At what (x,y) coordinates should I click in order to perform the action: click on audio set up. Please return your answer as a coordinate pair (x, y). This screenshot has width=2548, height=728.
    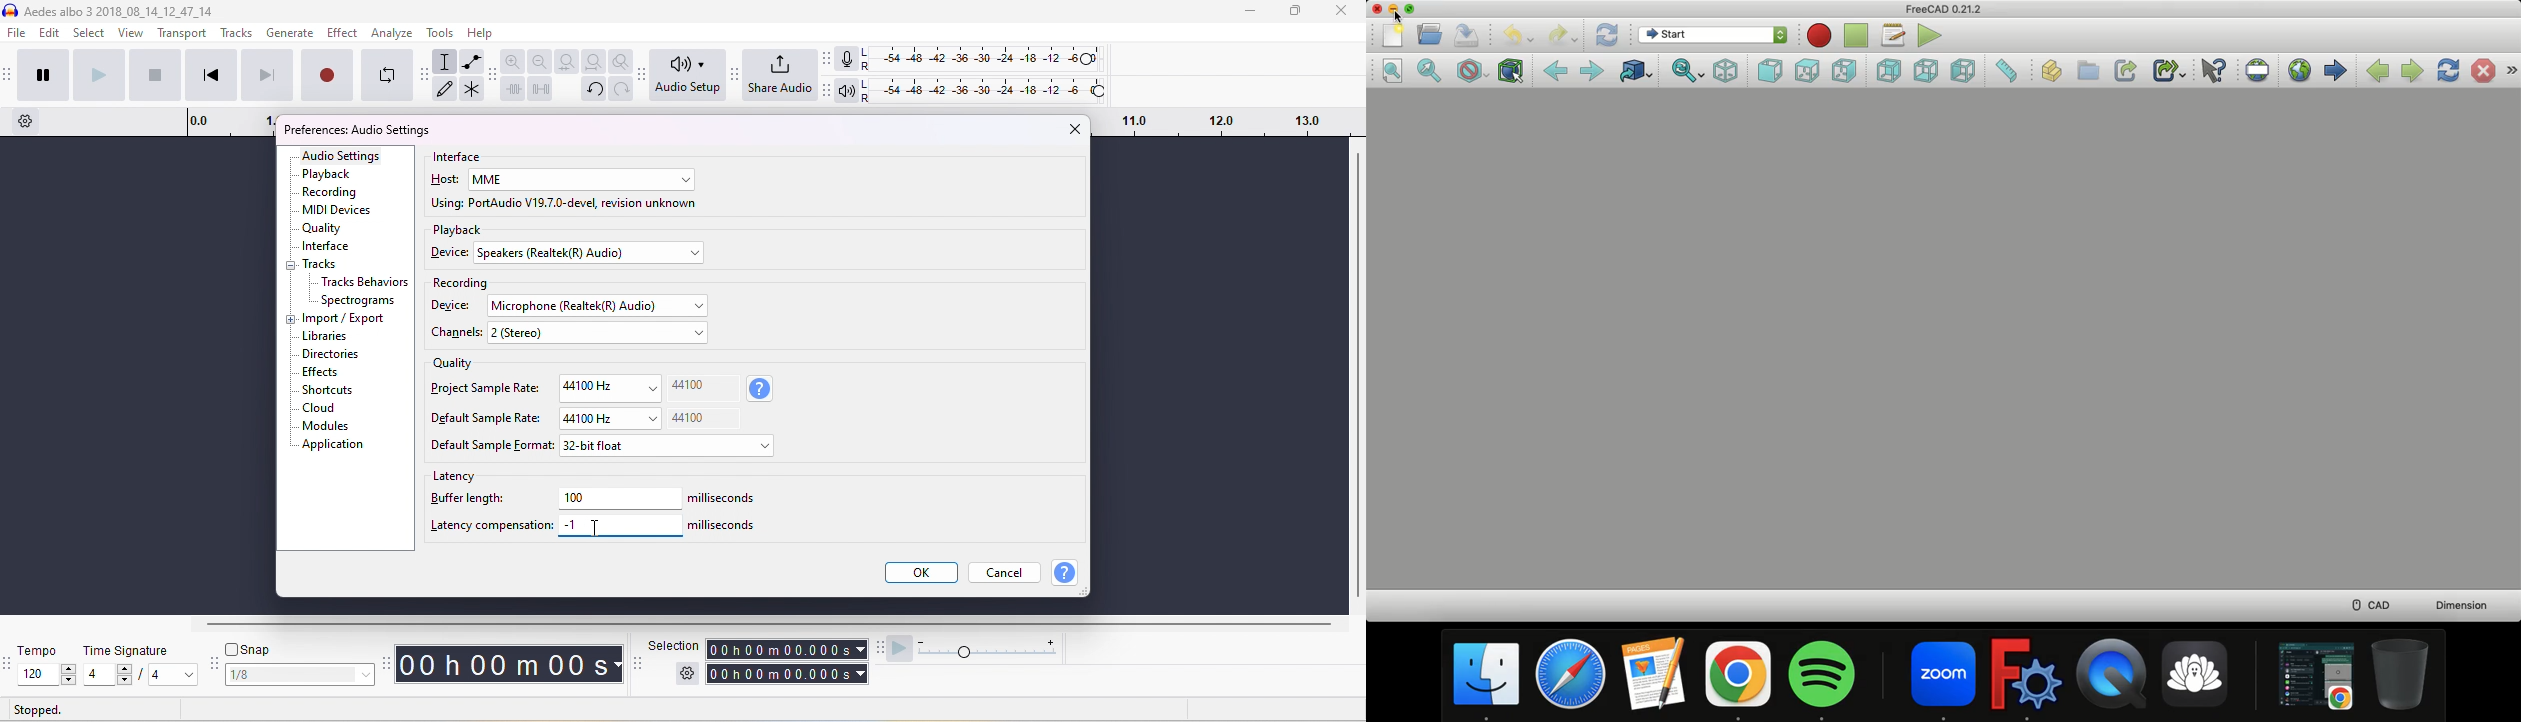
    Looking at the image, I should click on (690, 75).